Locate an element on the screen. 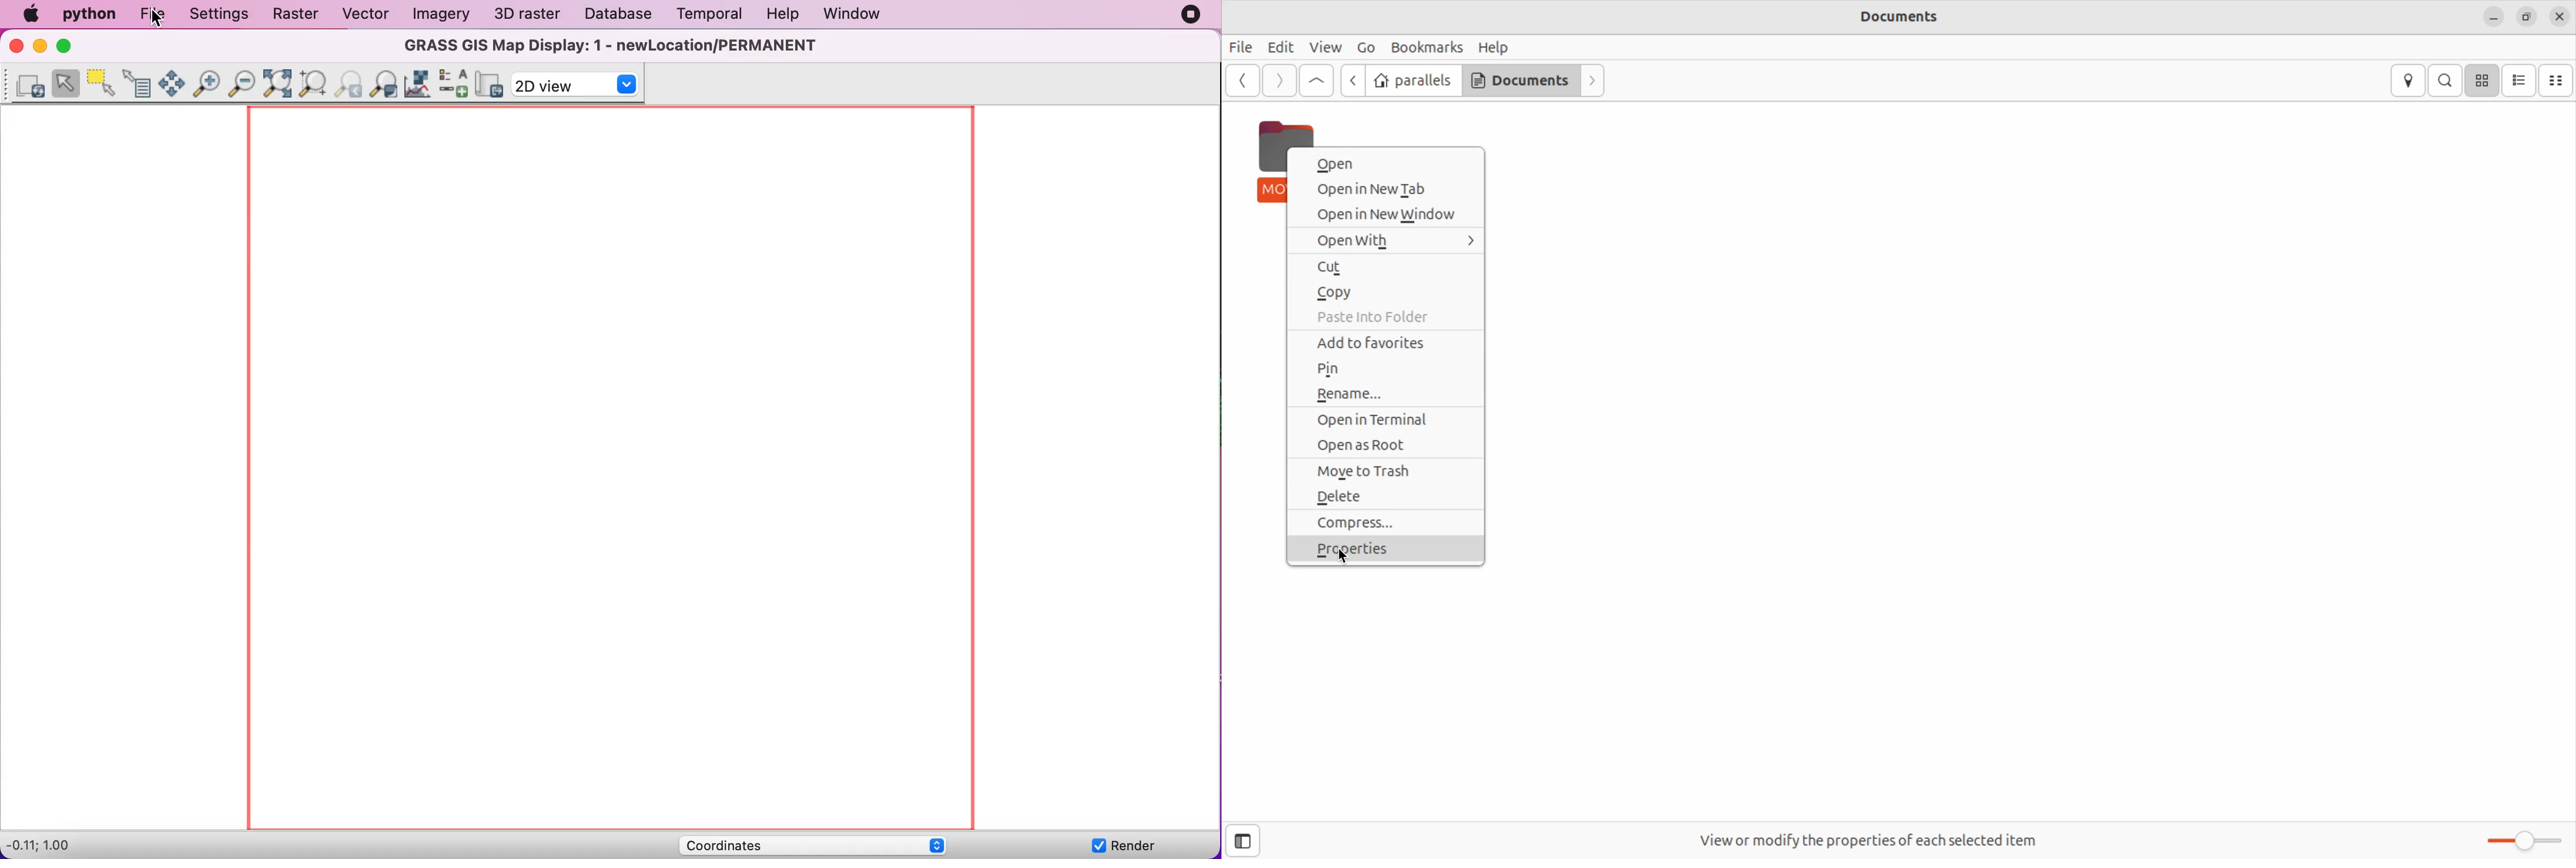  back is located at coordinates (1241, 80).